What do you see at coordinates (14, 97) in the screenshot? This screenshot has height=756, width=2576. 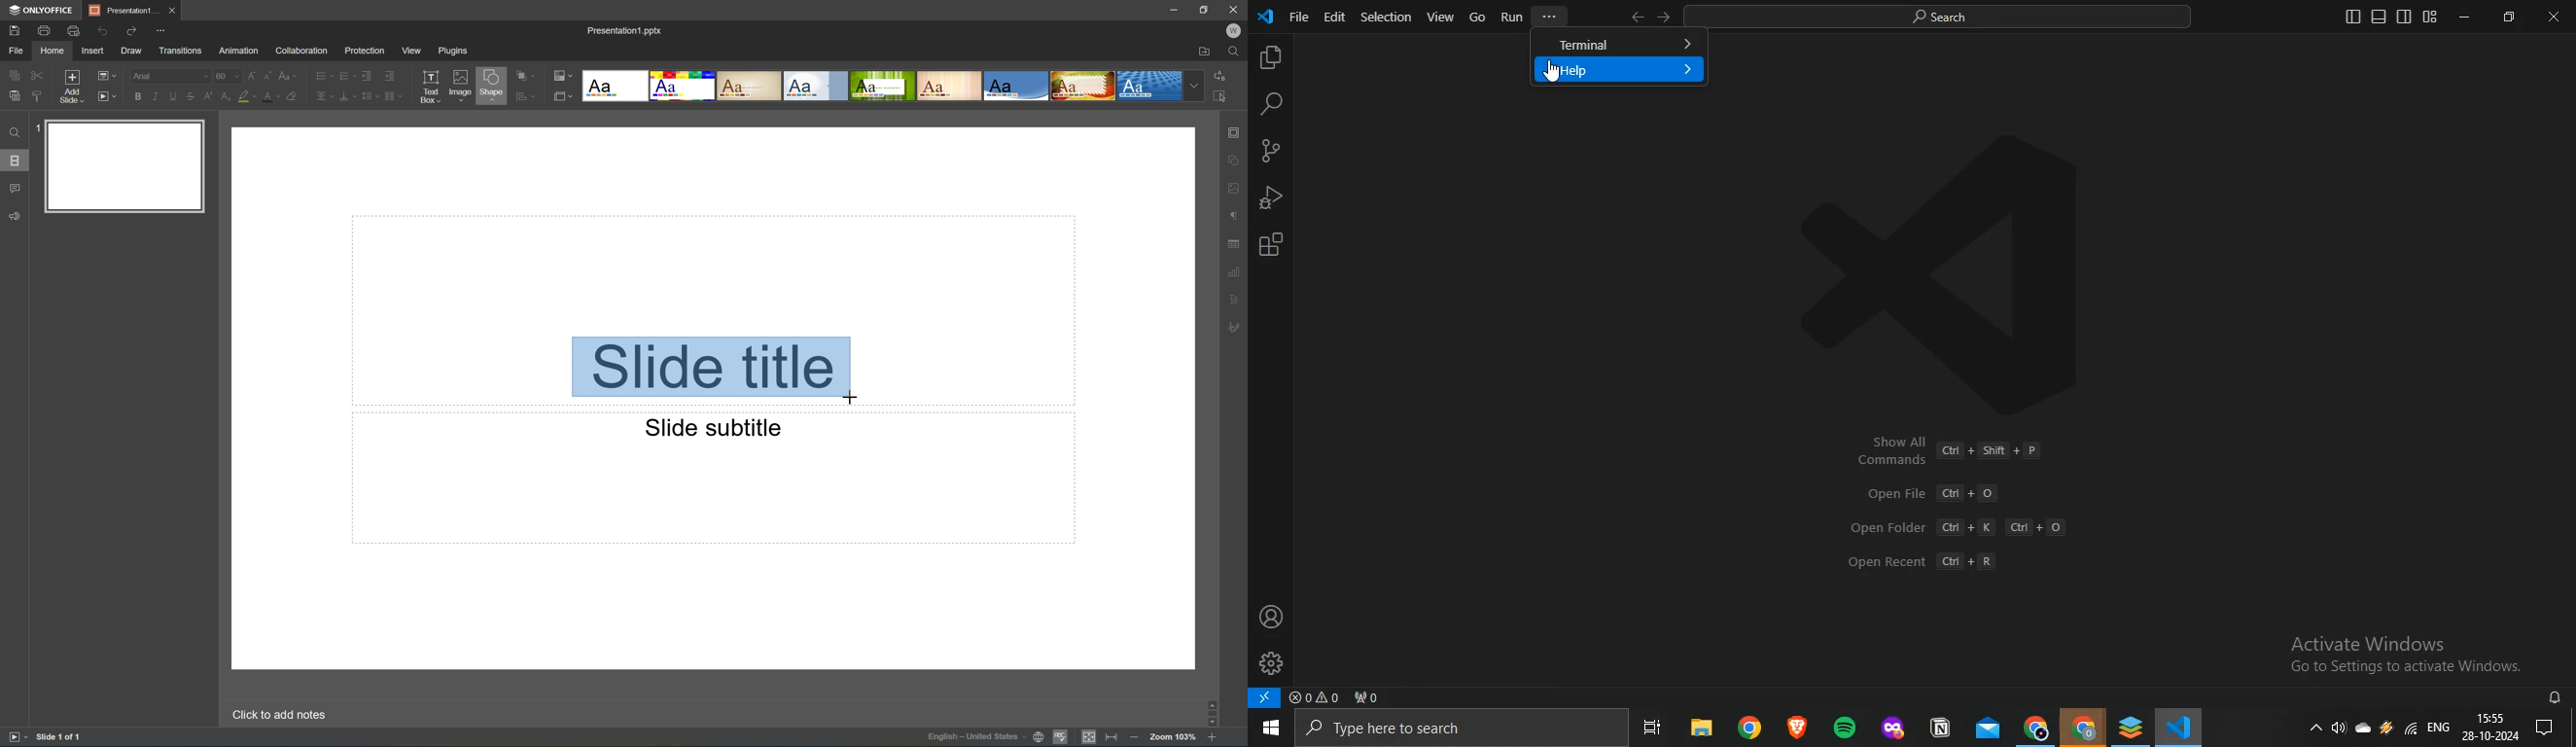 I see `Paste` at bounding box center [14, 97].